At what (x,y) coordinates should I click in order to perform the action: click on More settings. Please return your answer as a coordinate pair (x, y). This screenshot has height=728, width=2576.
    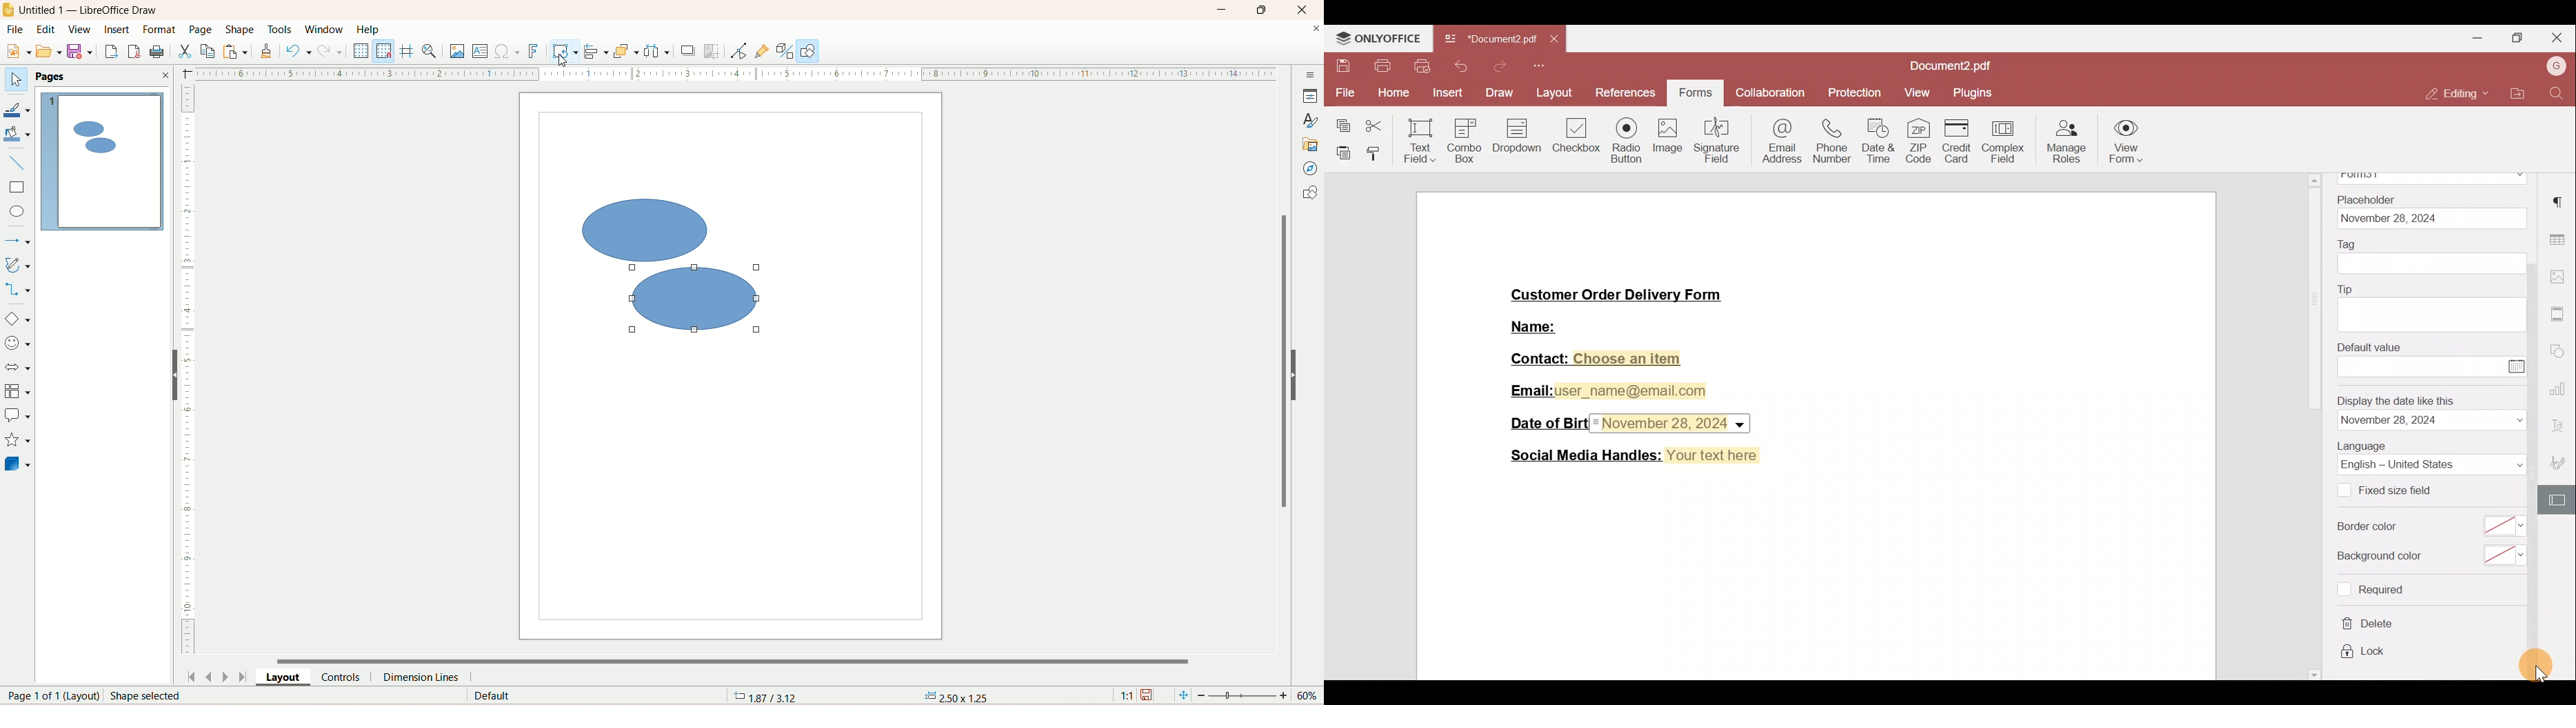
    Looking at the image, I should click on (2560, 314).